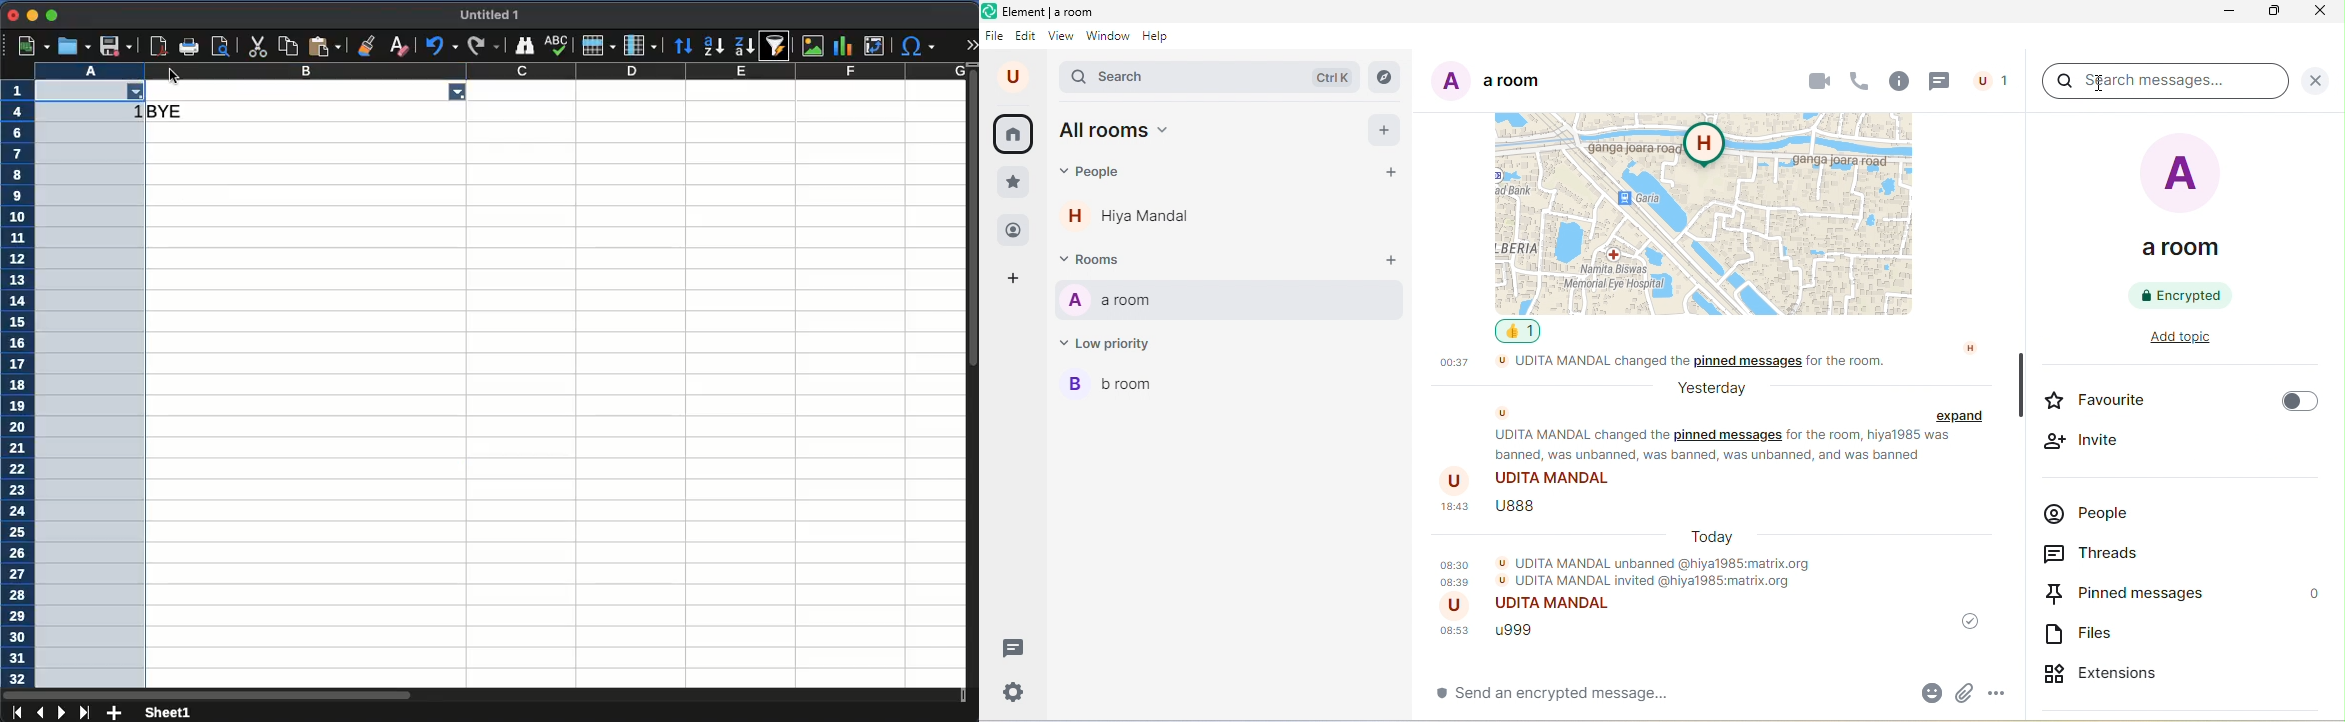  I want to click on threads, so click(2109, 555).